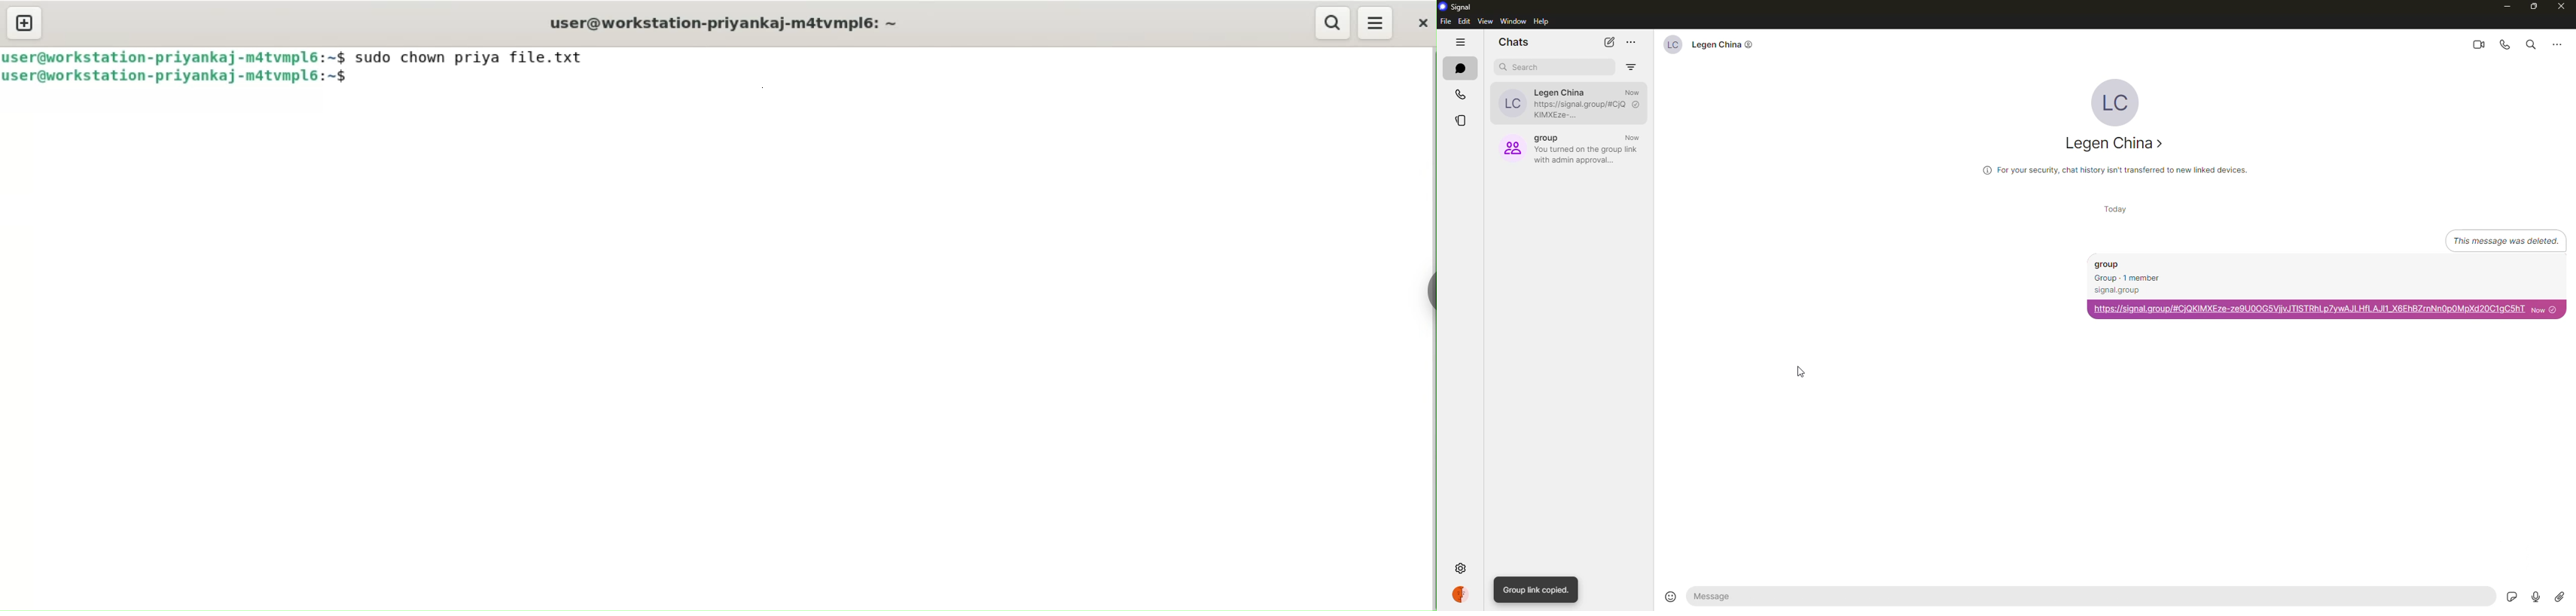 This screenshot has height=616, width=2576. I want to click on window, so click(1513, 21).